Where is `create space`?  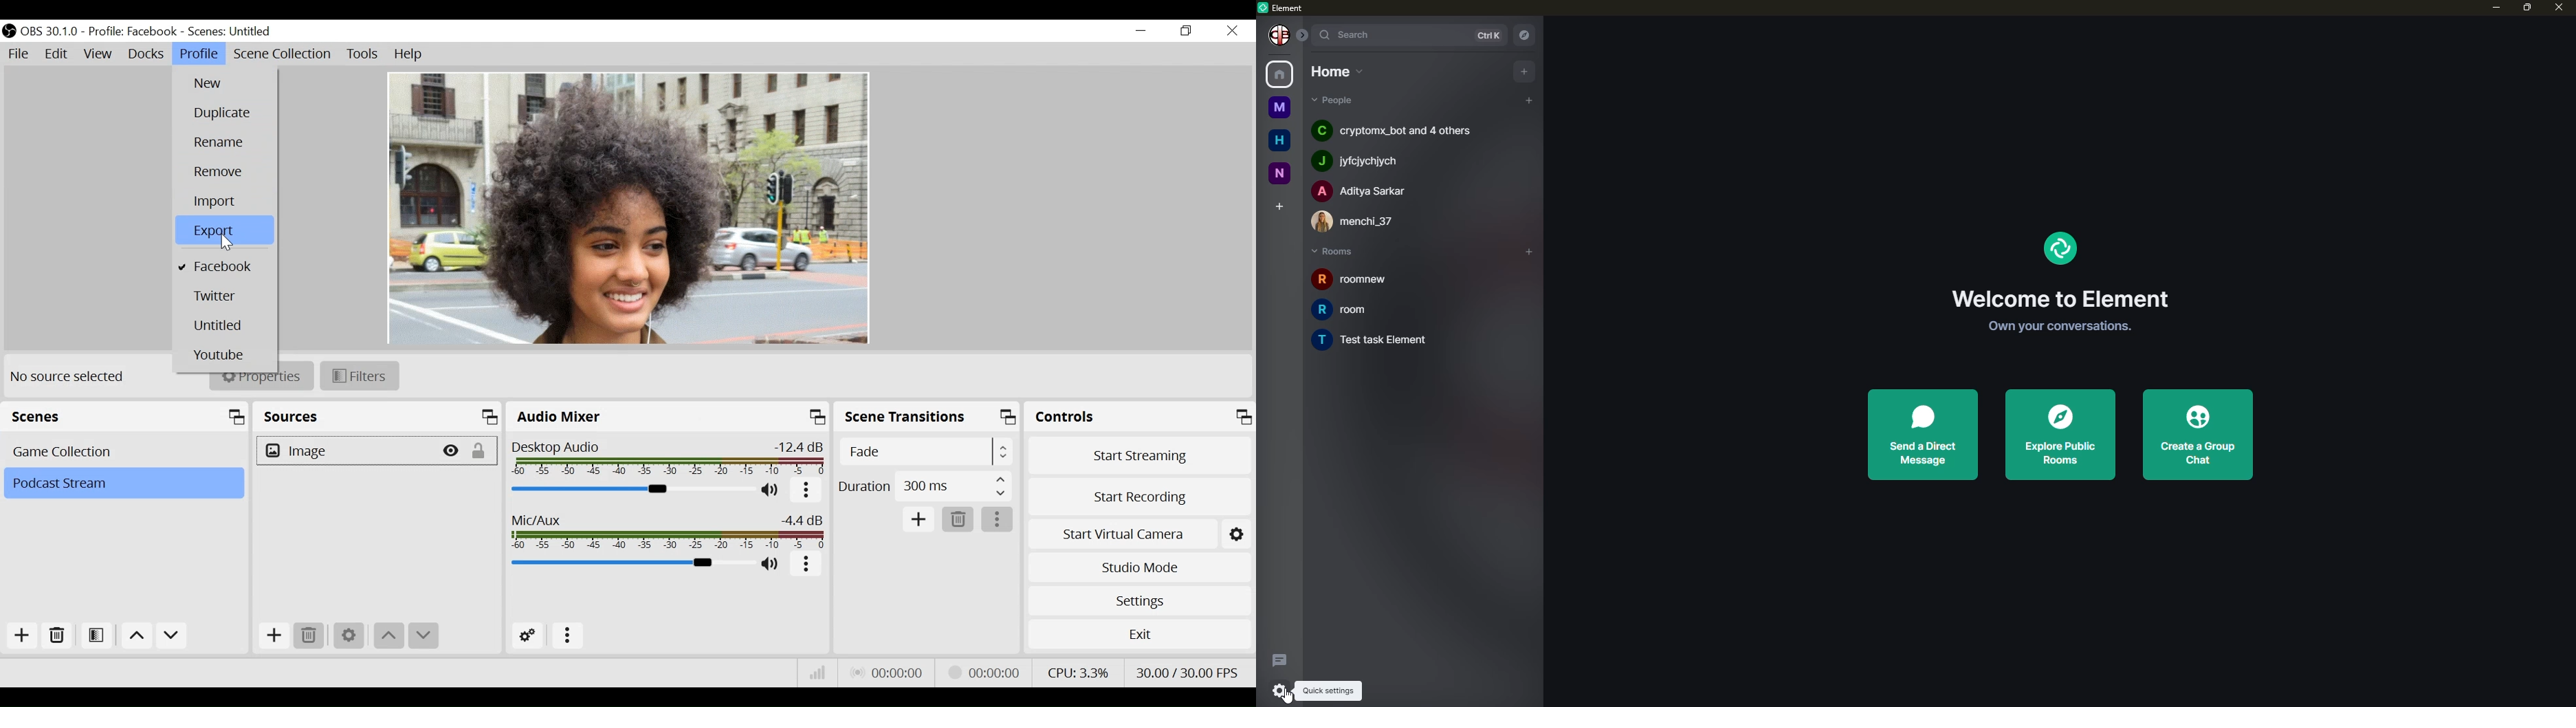
create space is located at coordinates (1277, 203).